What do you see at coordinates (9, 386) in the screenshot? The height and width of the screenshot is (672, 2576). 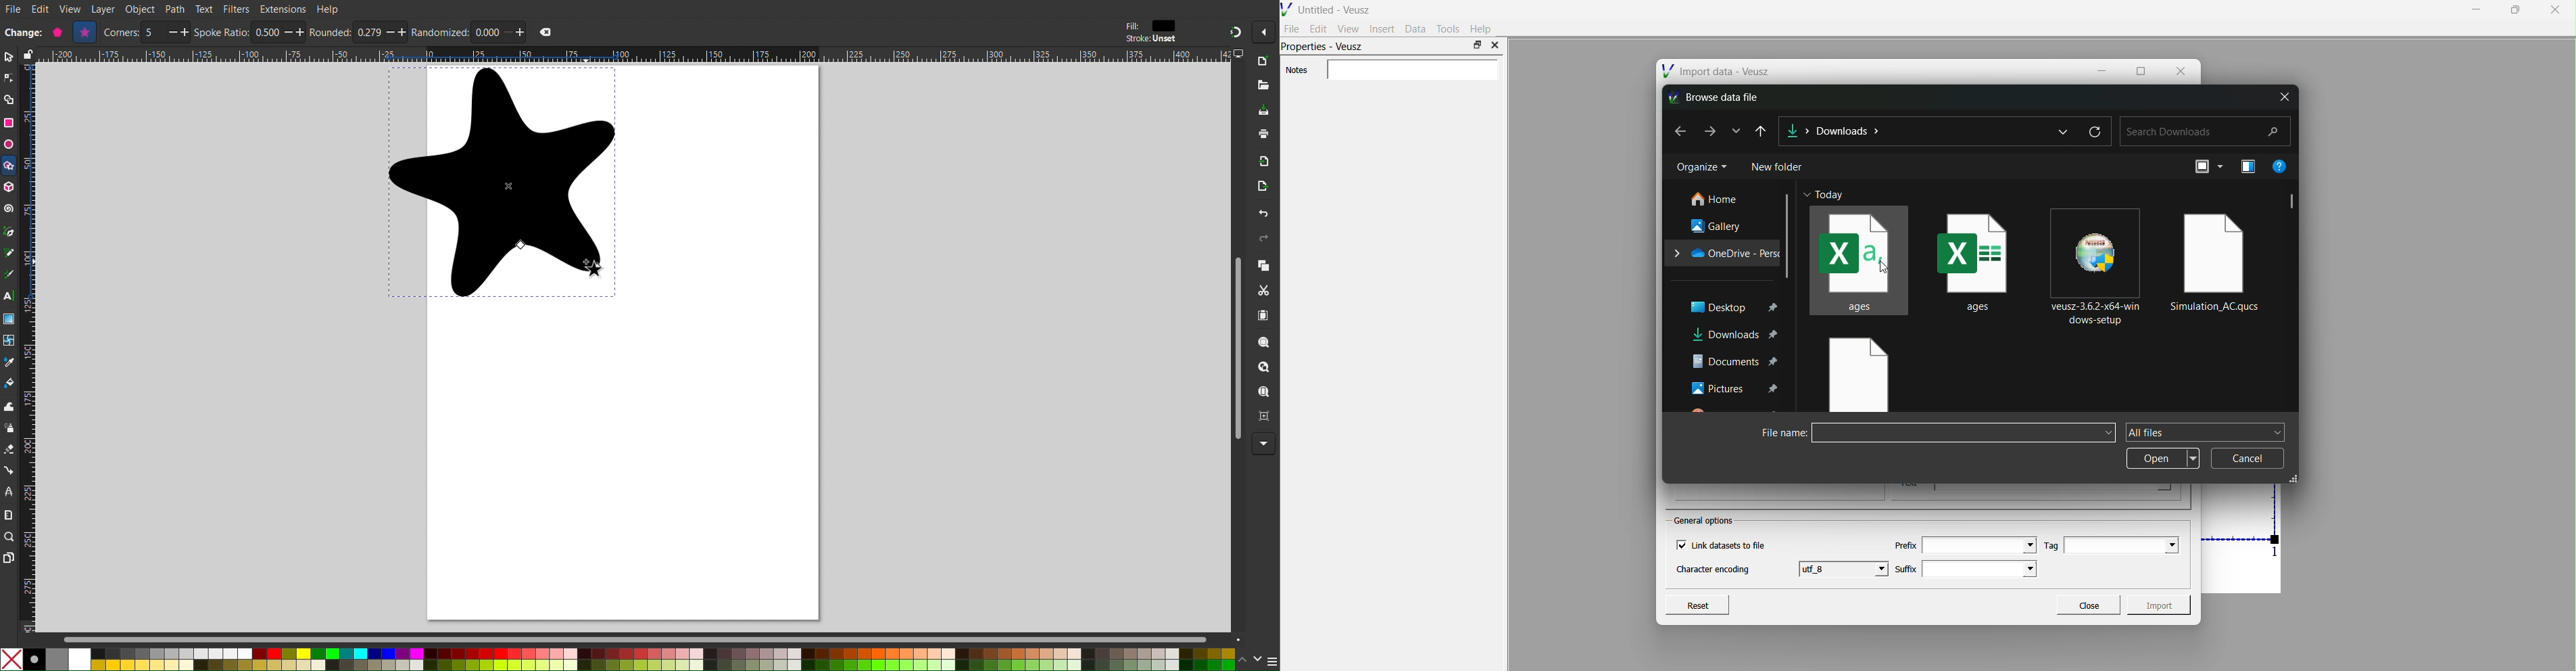 I see `Fill Color` at bounding box center [9, 386].